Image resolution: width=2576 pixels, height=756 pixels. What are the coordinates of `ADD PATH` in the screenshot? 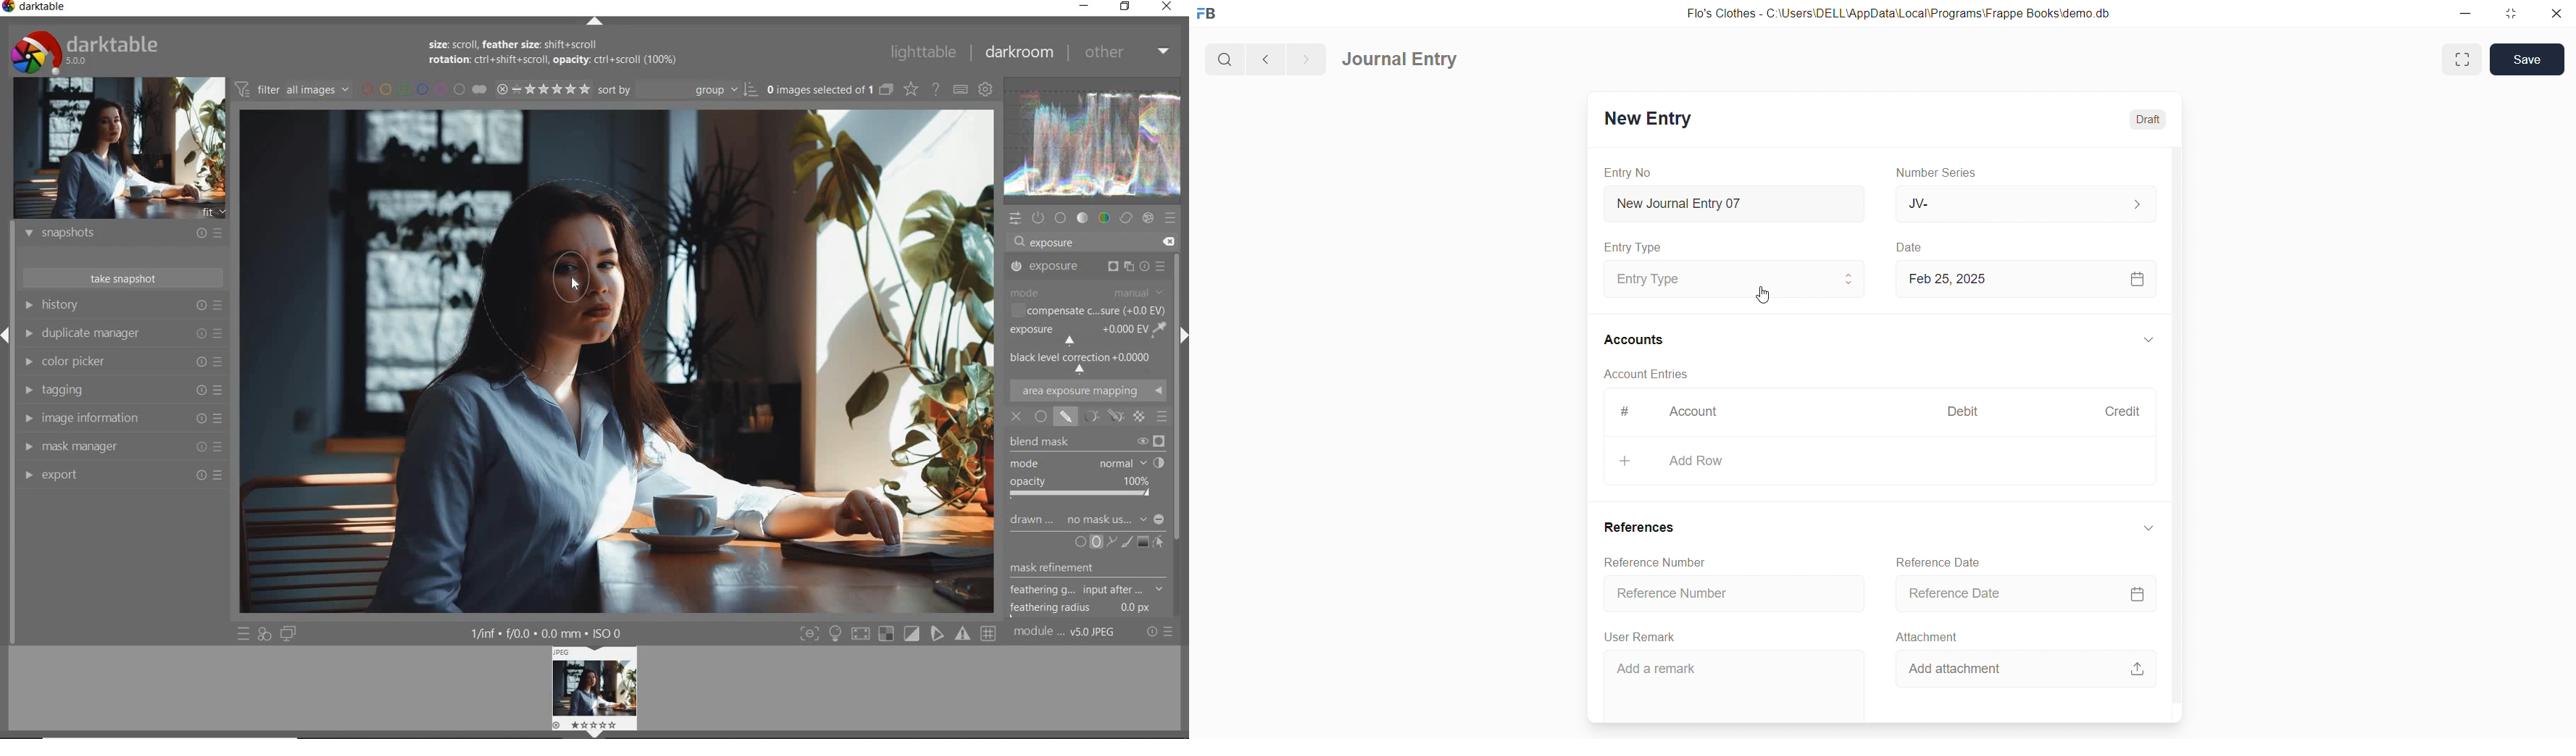 It's located at (1109, 543).